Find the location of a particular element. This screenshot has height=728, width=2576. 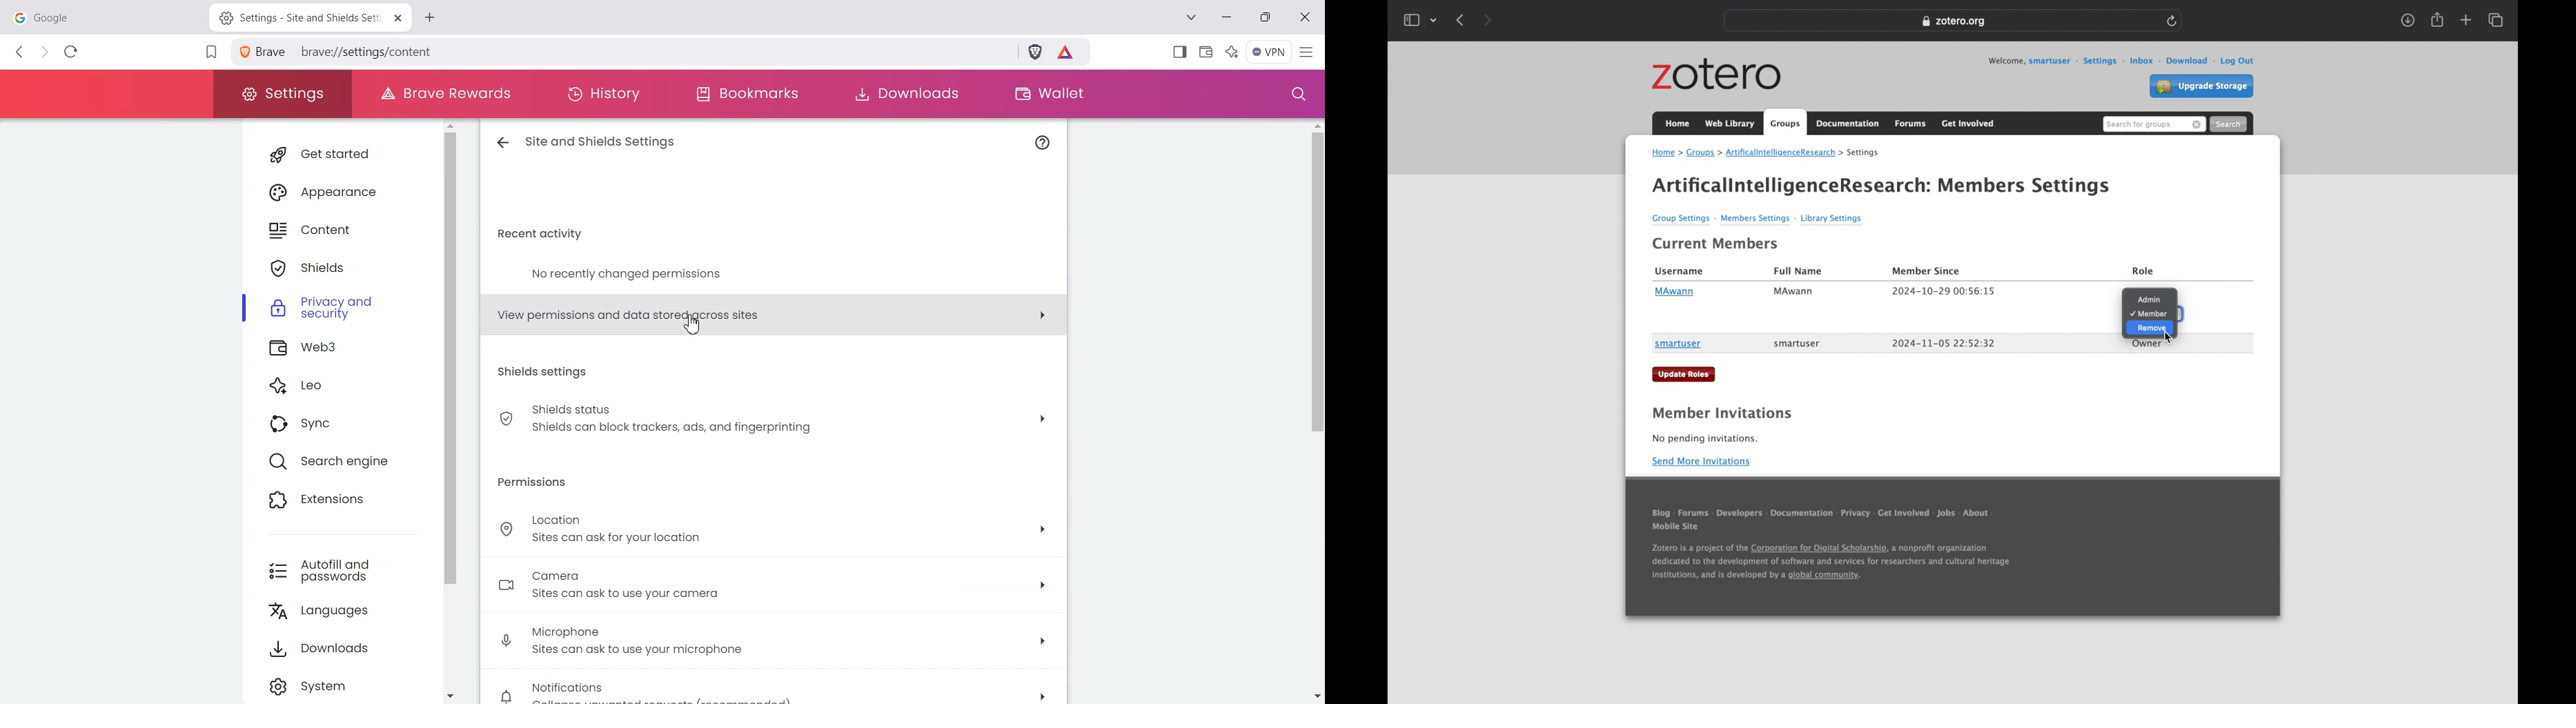

forward is located at coordinates (1487, 21).